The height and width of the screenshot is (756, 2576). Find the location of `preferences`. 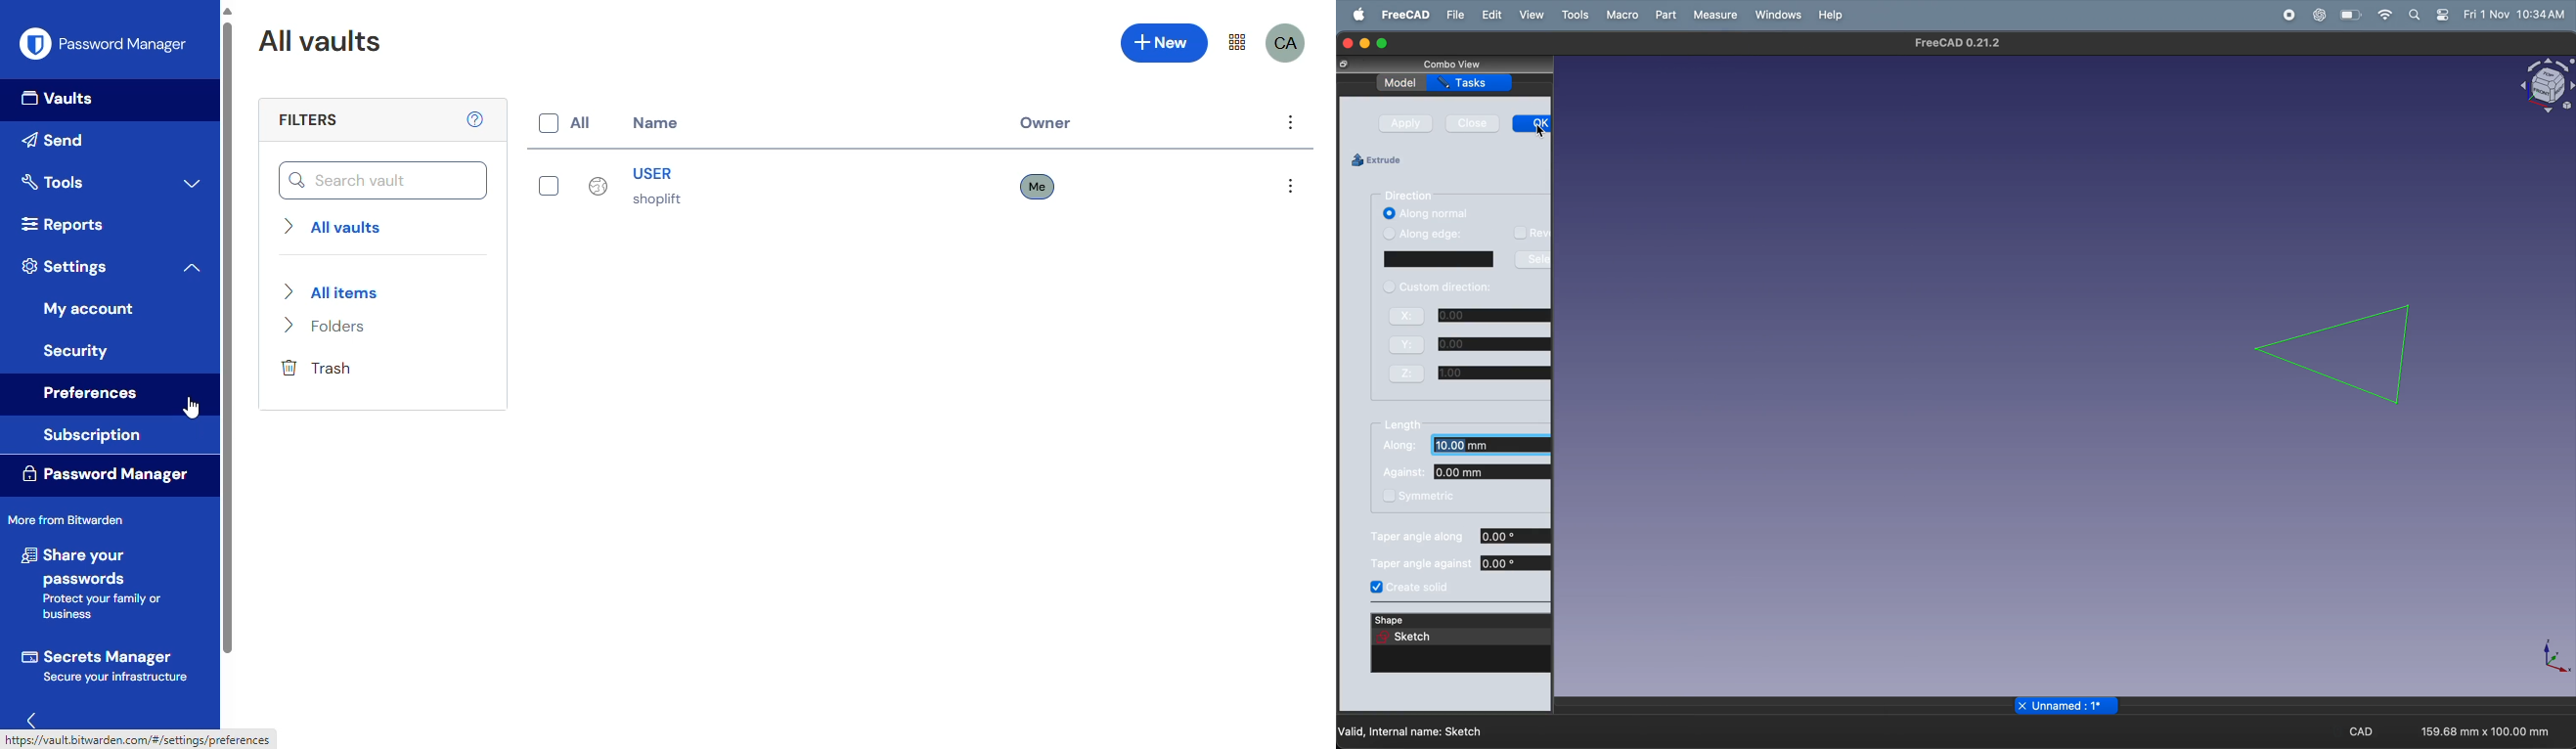

preferences is located at coordinates (92, 395).